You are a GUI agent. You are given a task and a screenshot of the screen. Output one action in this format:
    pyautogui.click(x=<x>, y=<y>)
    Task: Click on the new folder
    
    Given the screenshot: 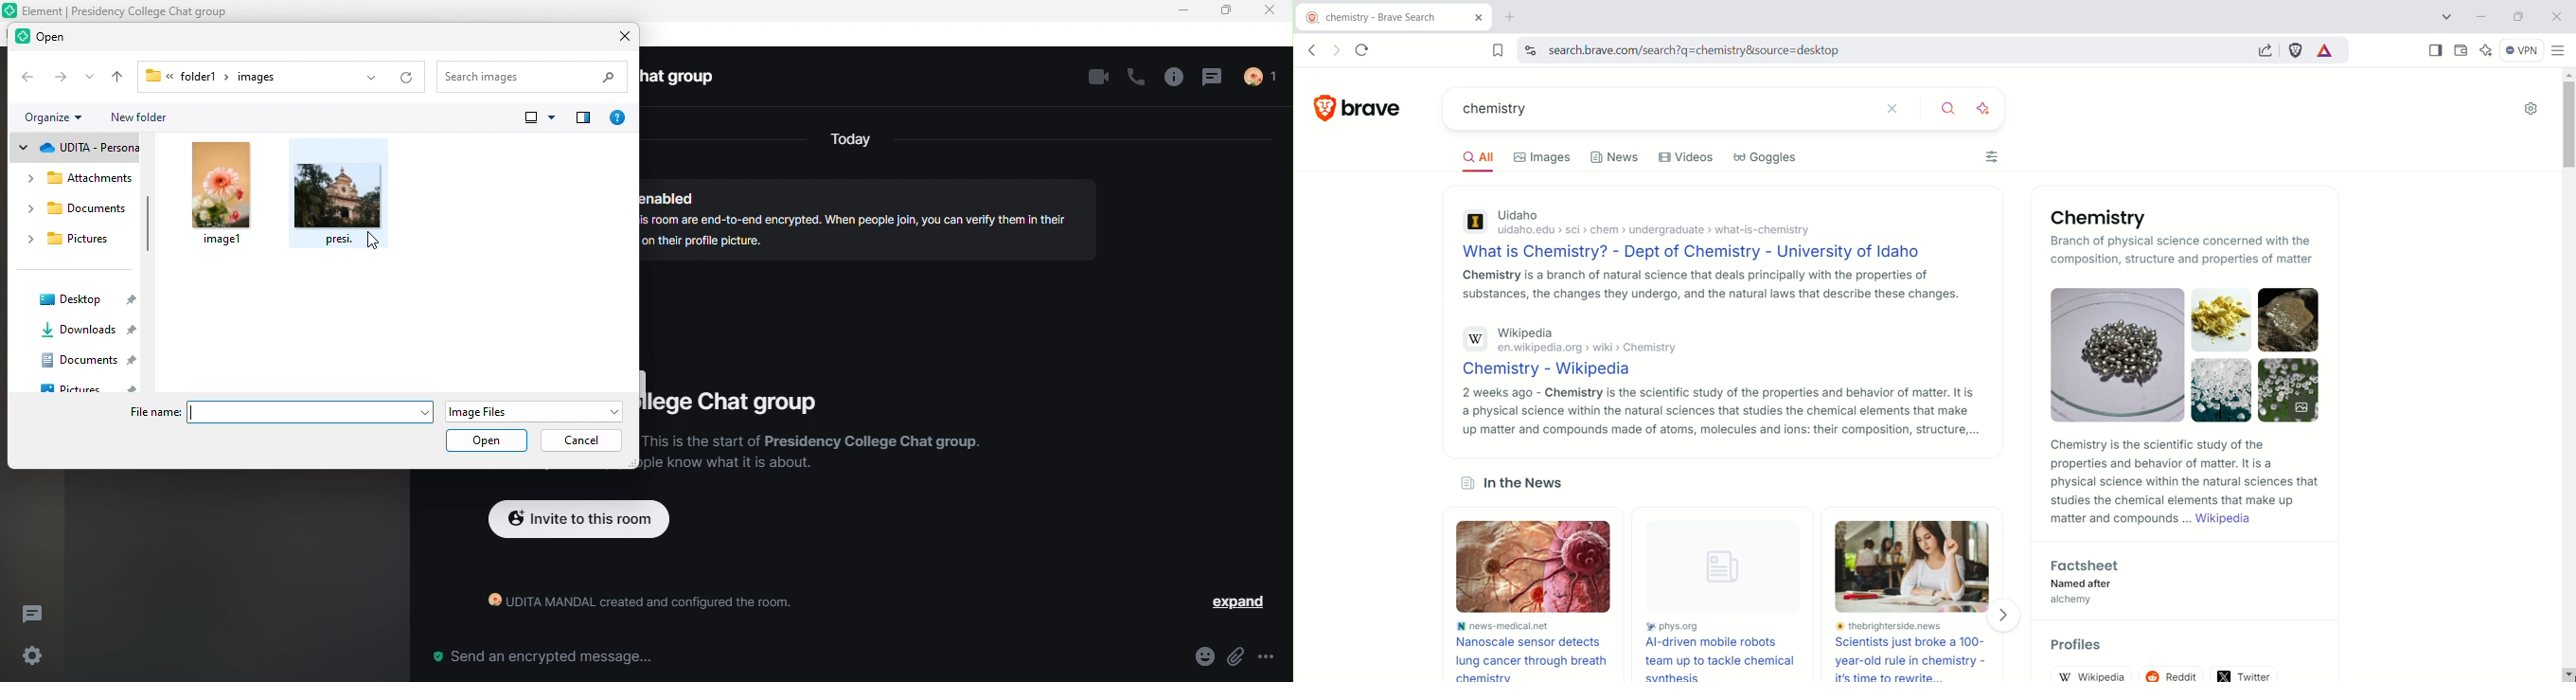 What is the action you would take?
    pyautogui.click(x=151, y=119)
    